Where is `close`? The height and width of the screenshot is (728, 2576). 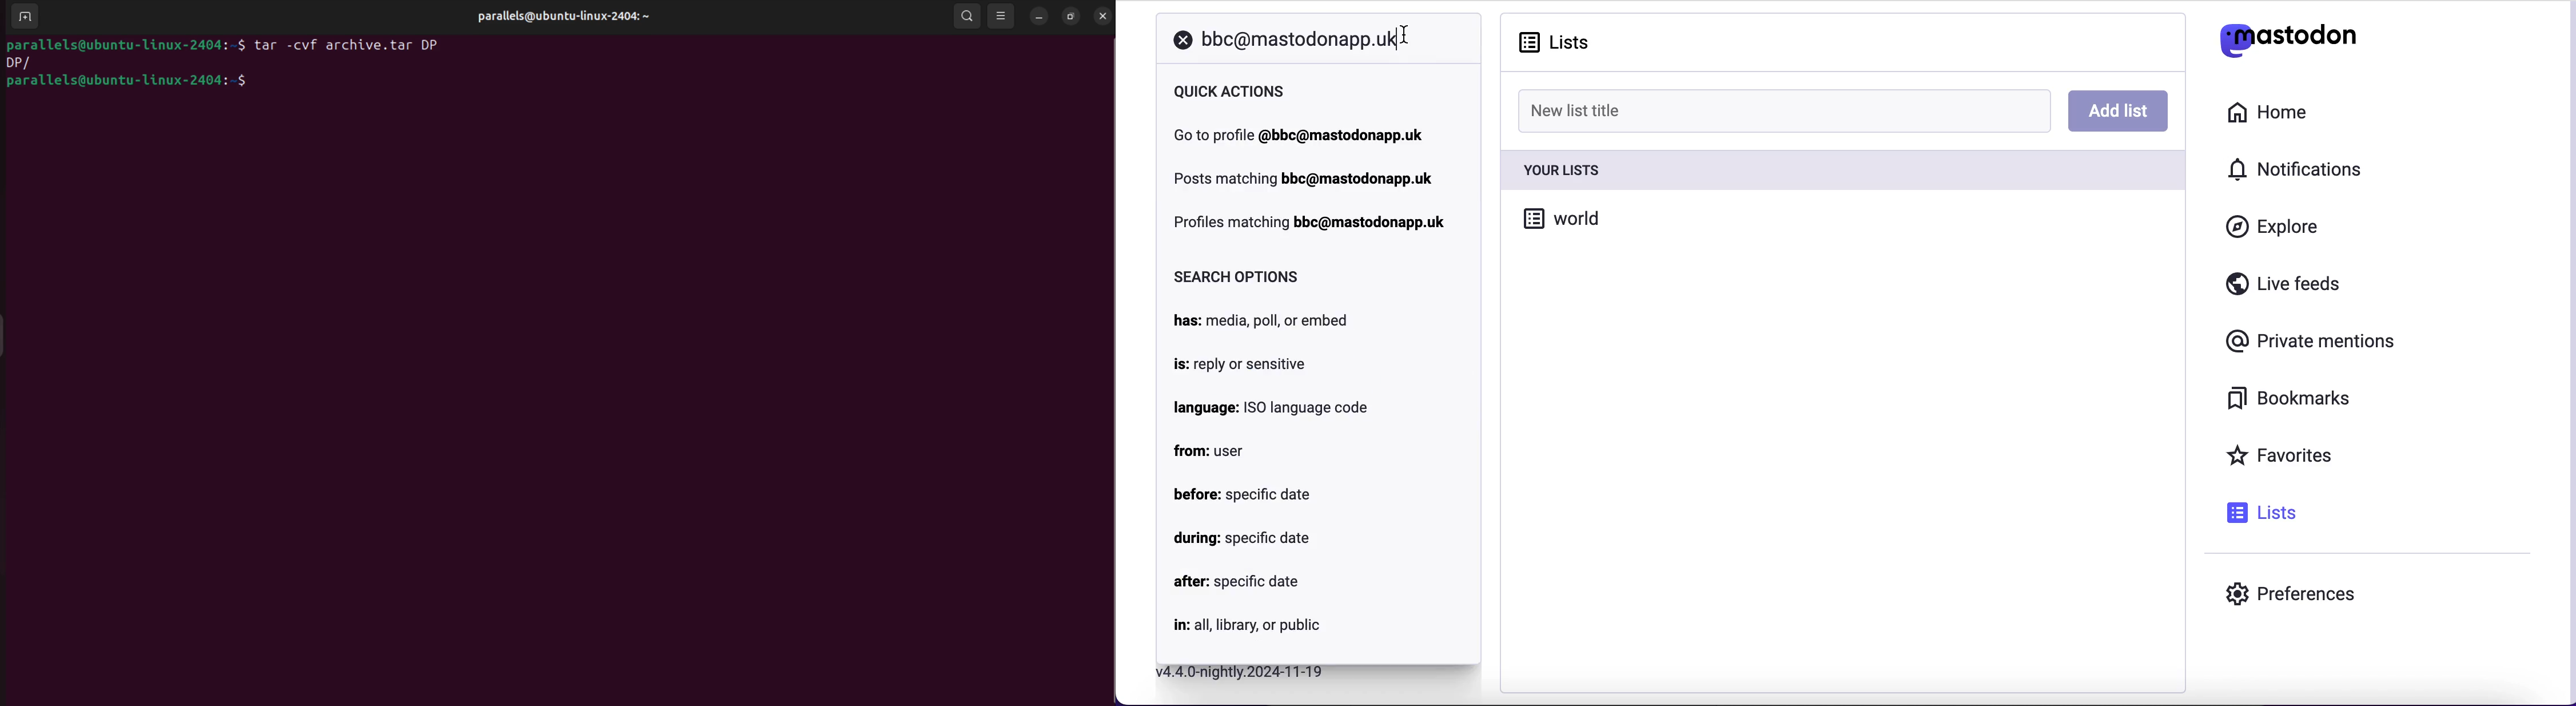 close is located at coordinates (1105, 16).